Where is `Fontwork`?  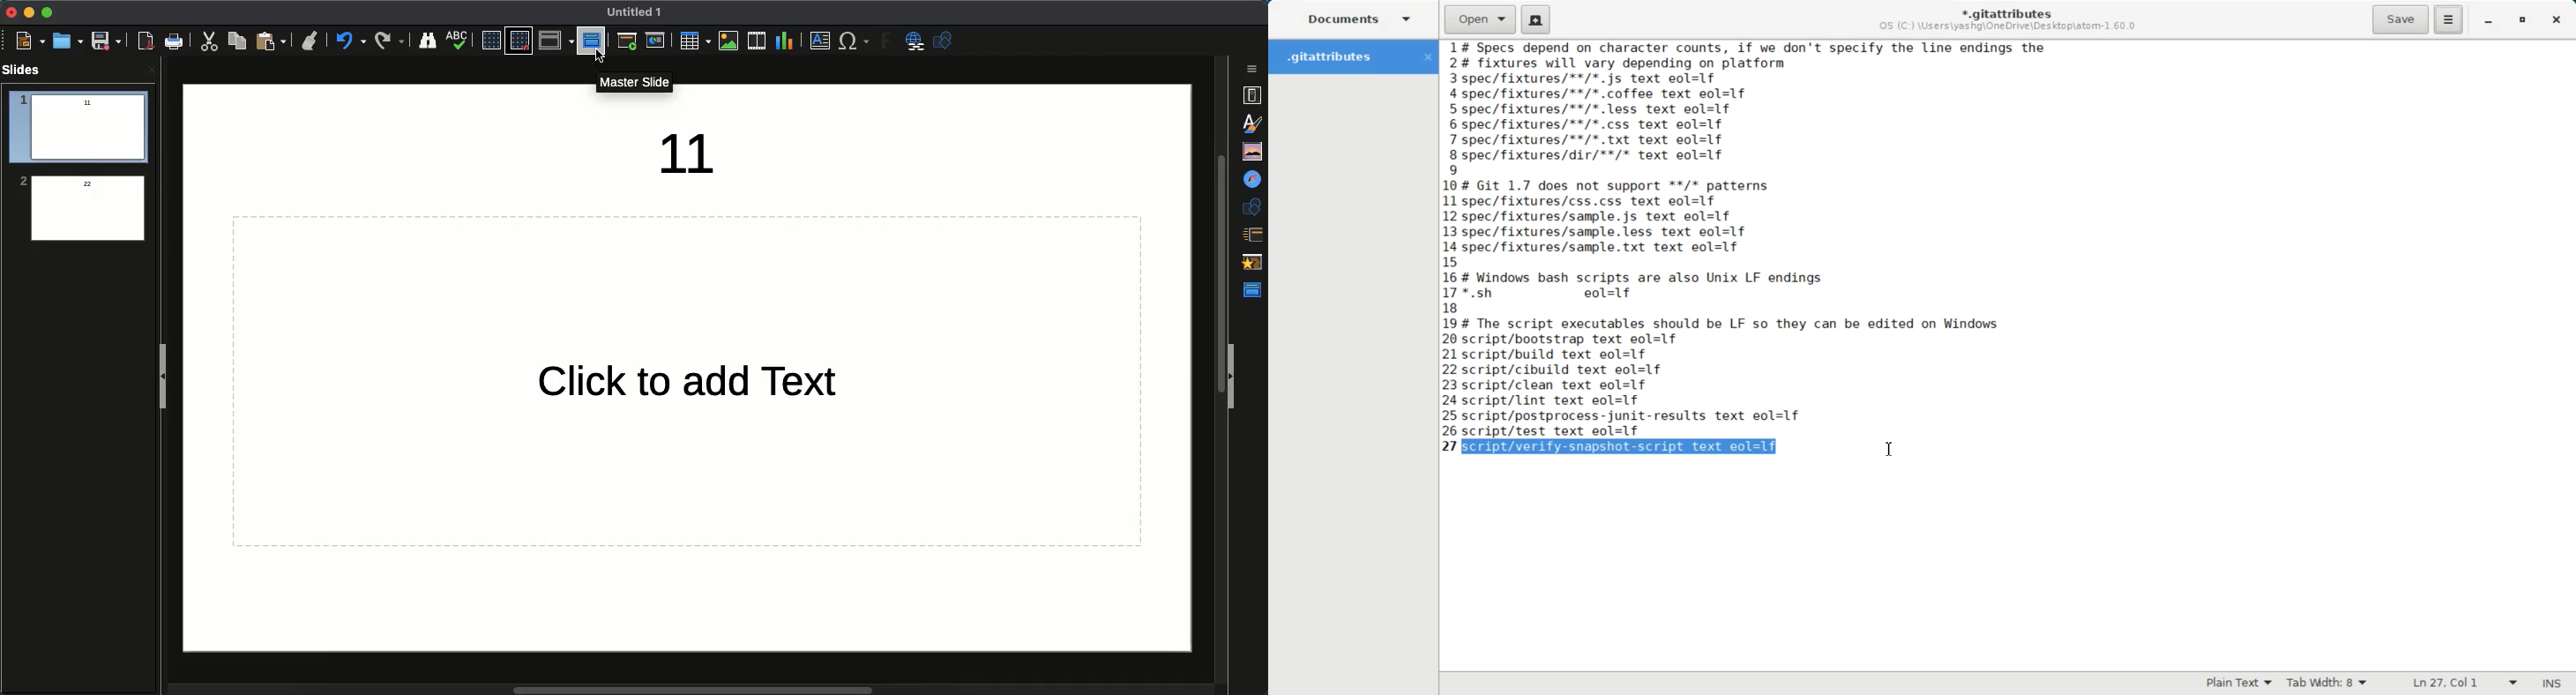
Fontwork is located at coordinates (887, 43).